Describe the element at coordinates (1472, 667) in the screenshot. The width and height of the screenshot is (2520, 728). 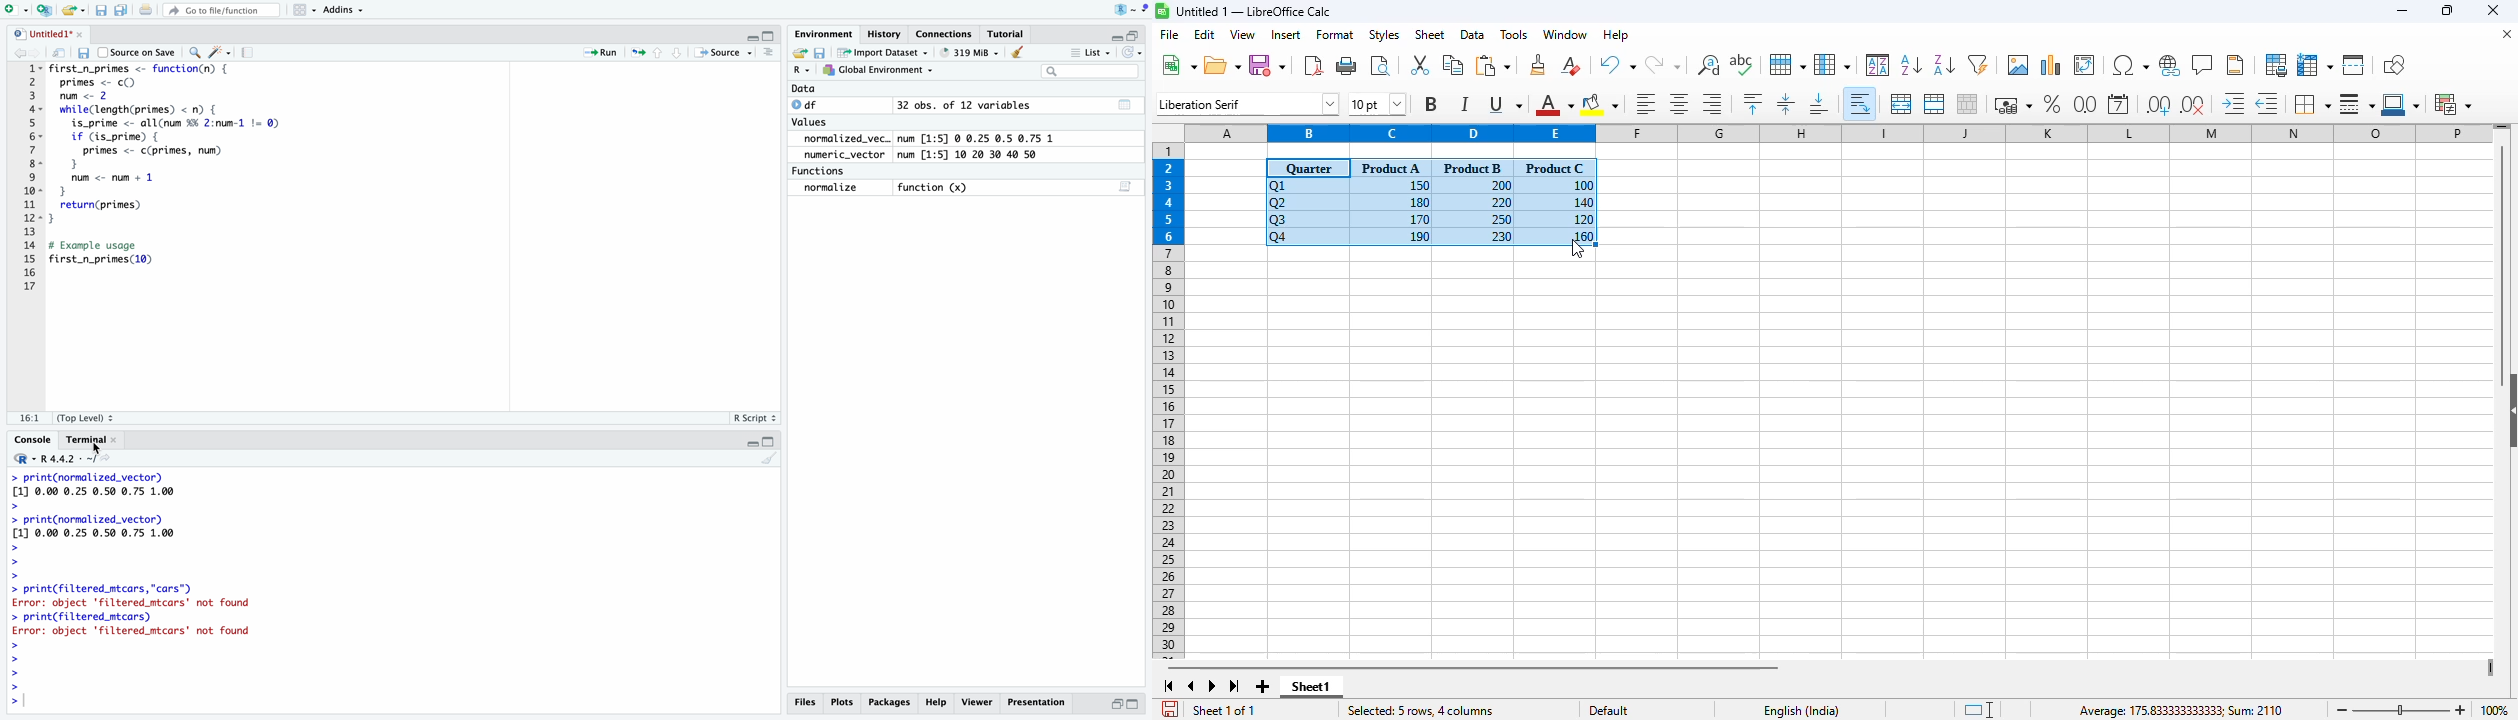
I see `horizontal scroll bar` at that location.